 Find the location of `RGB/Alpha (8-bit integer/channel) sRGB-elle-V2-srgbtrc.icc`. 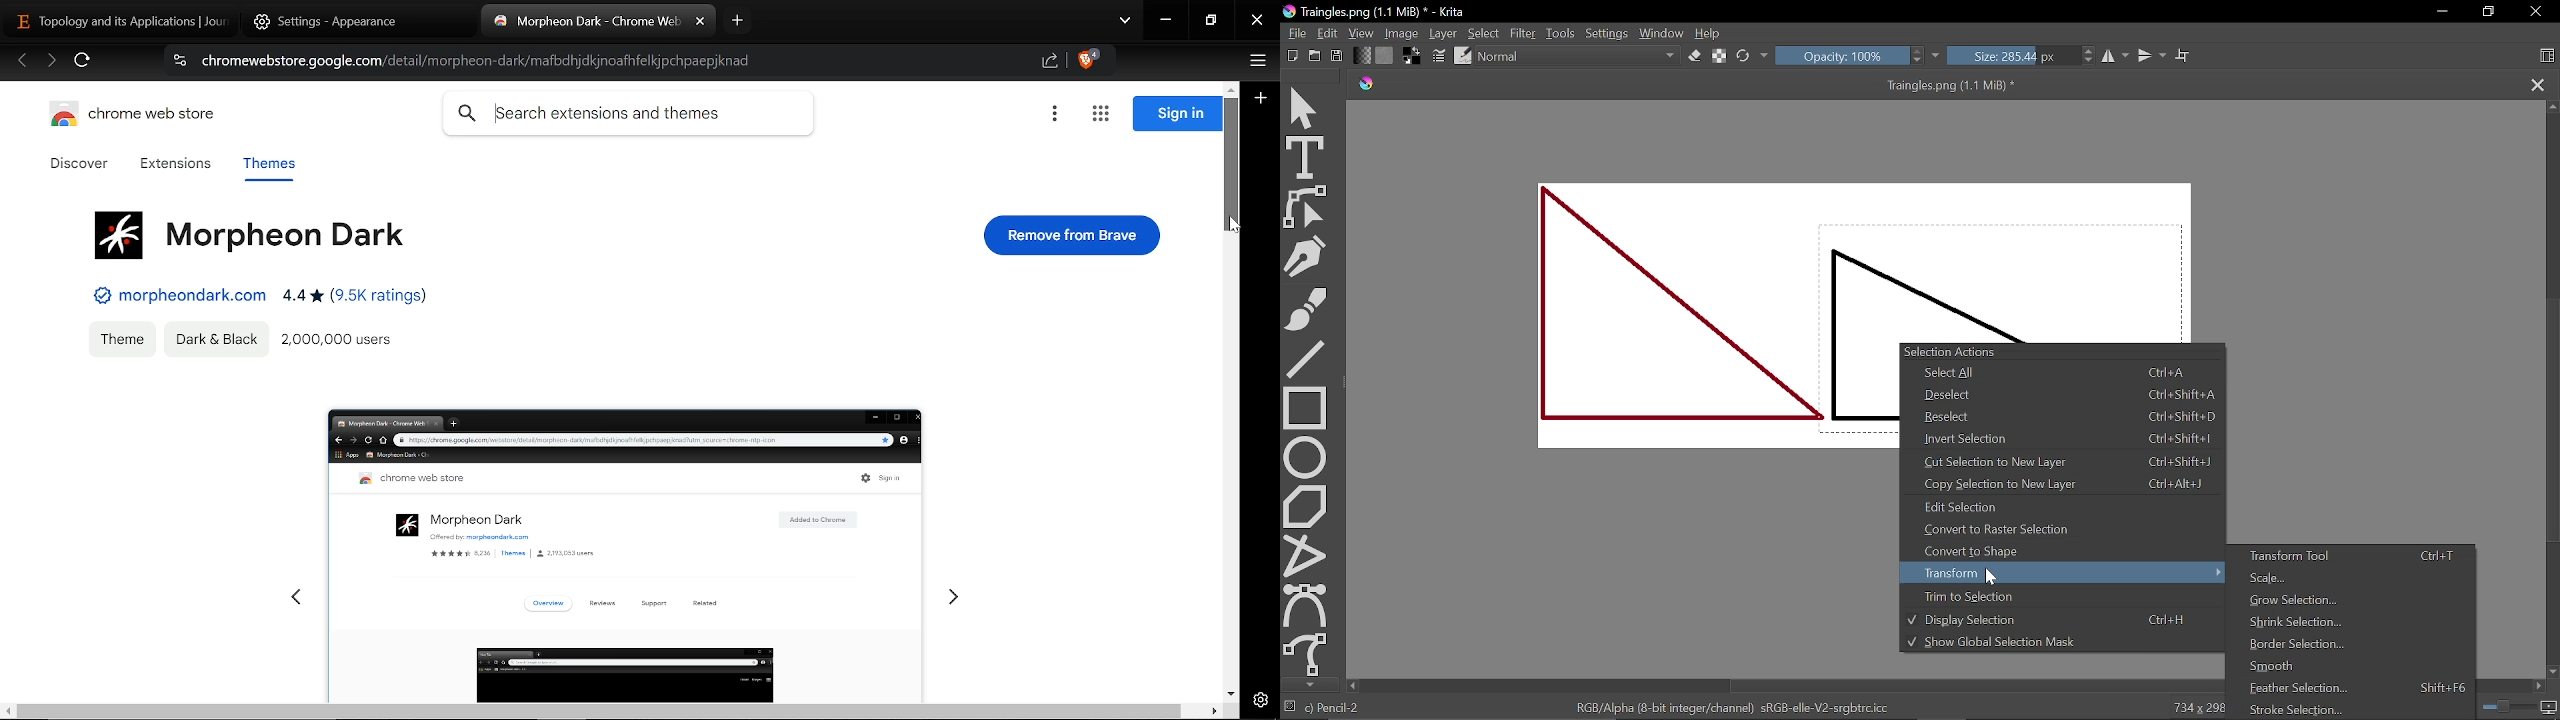

RGB/Alpha (8-bit integer/channel) sRGB-elle-V2-srgbtrc.icc is located at coordinates (1730, 708).